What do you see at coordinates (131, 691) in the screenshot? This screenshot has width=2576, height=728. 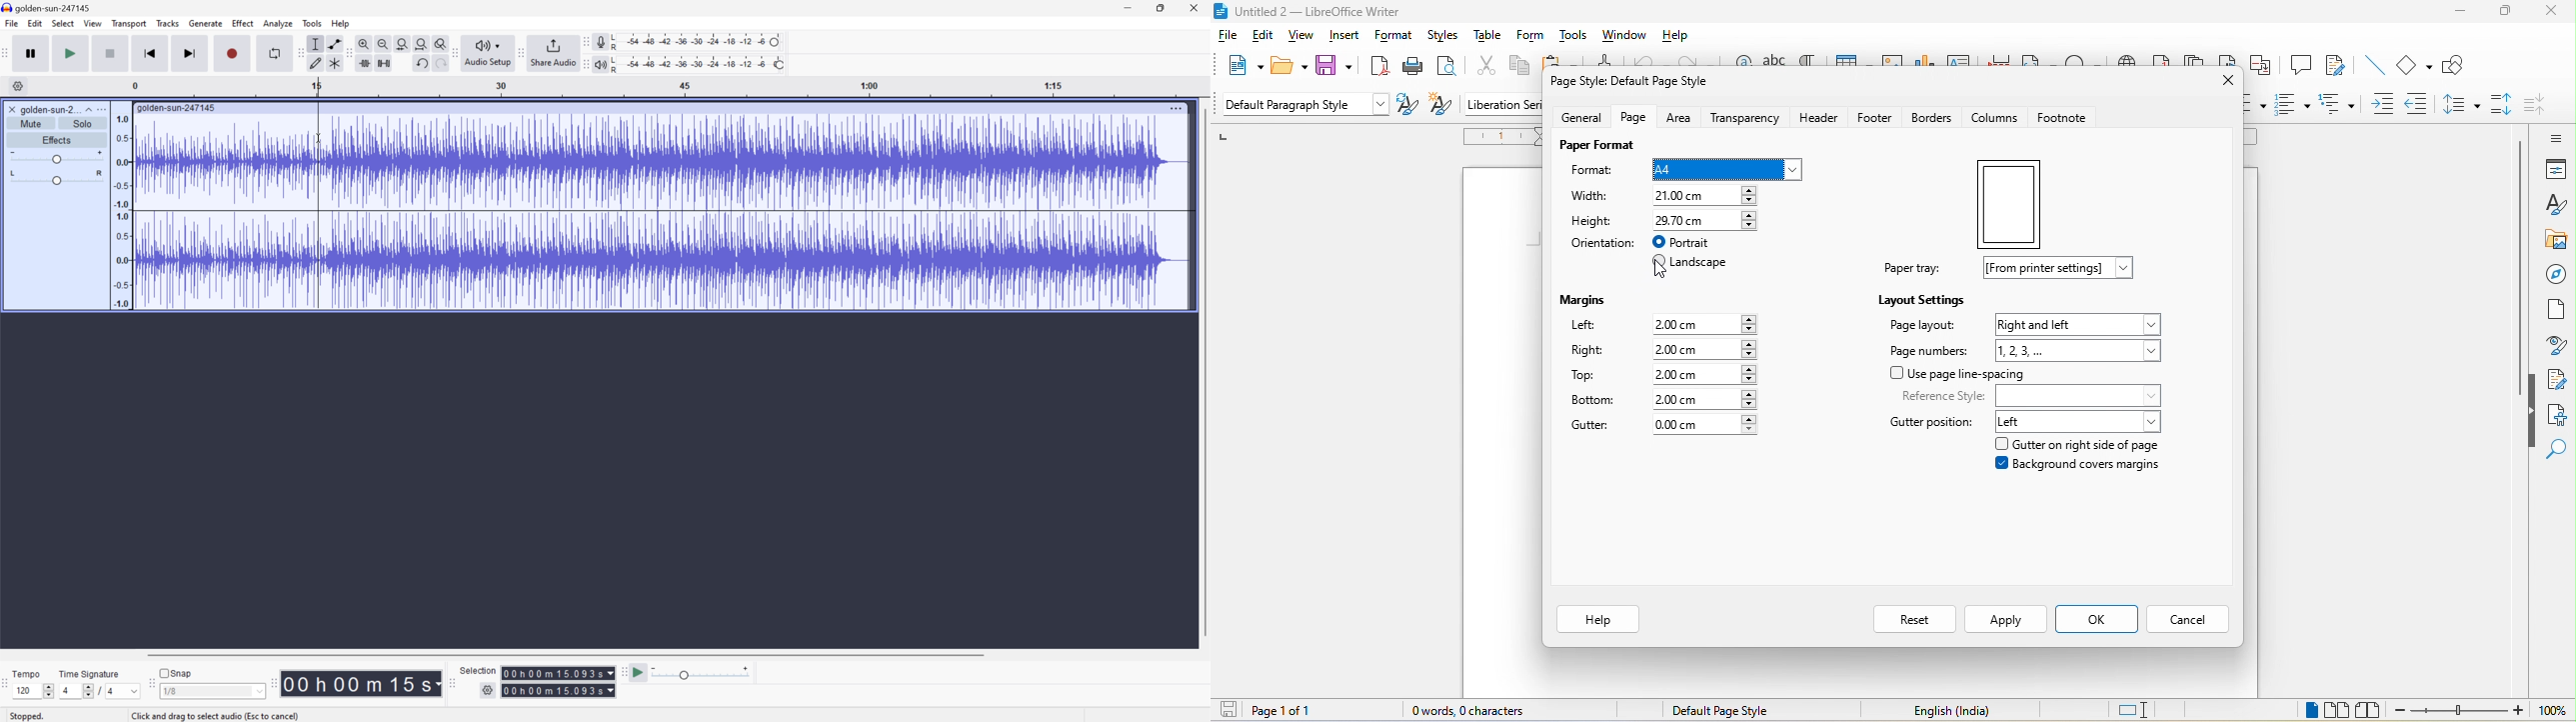 I see `Drop Down` at bounding box center [131, 691].